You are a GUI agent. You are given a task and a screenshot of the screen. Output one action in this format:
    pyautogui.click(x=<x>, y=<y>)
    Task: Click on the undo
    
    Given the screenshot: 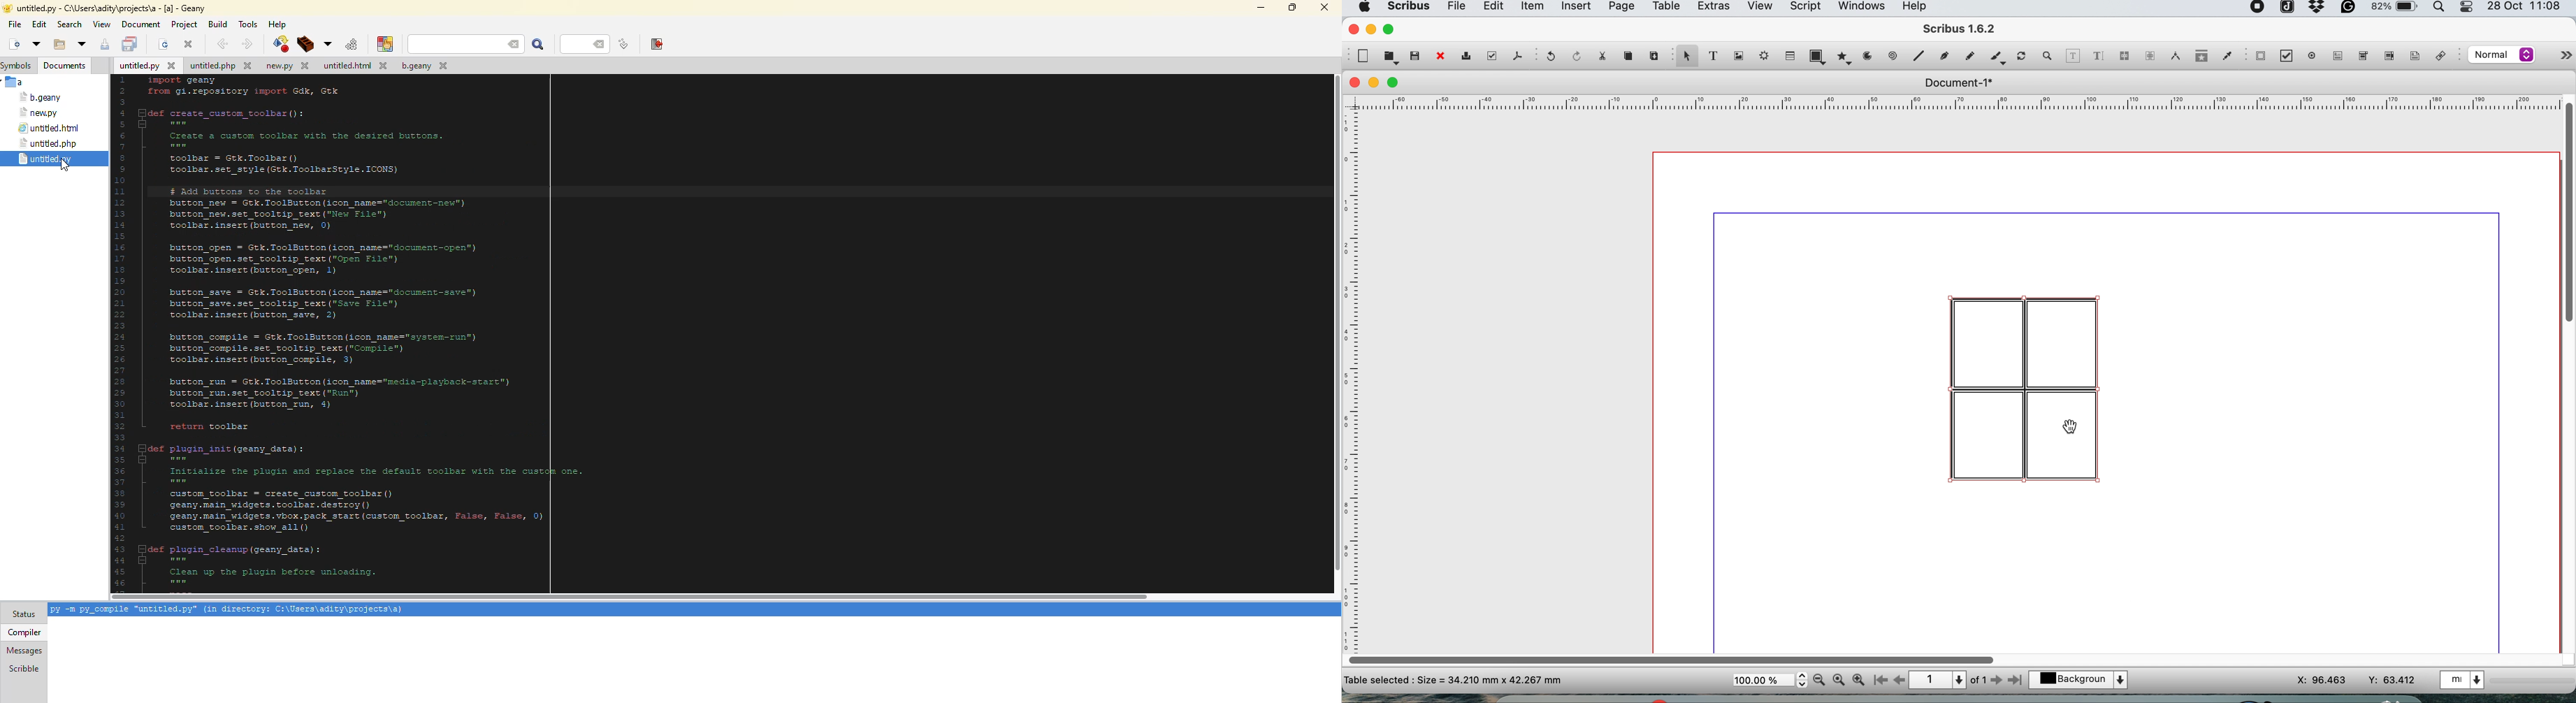 What is the action you would take?
    pyautogui.click(x=1549, y=57)
    